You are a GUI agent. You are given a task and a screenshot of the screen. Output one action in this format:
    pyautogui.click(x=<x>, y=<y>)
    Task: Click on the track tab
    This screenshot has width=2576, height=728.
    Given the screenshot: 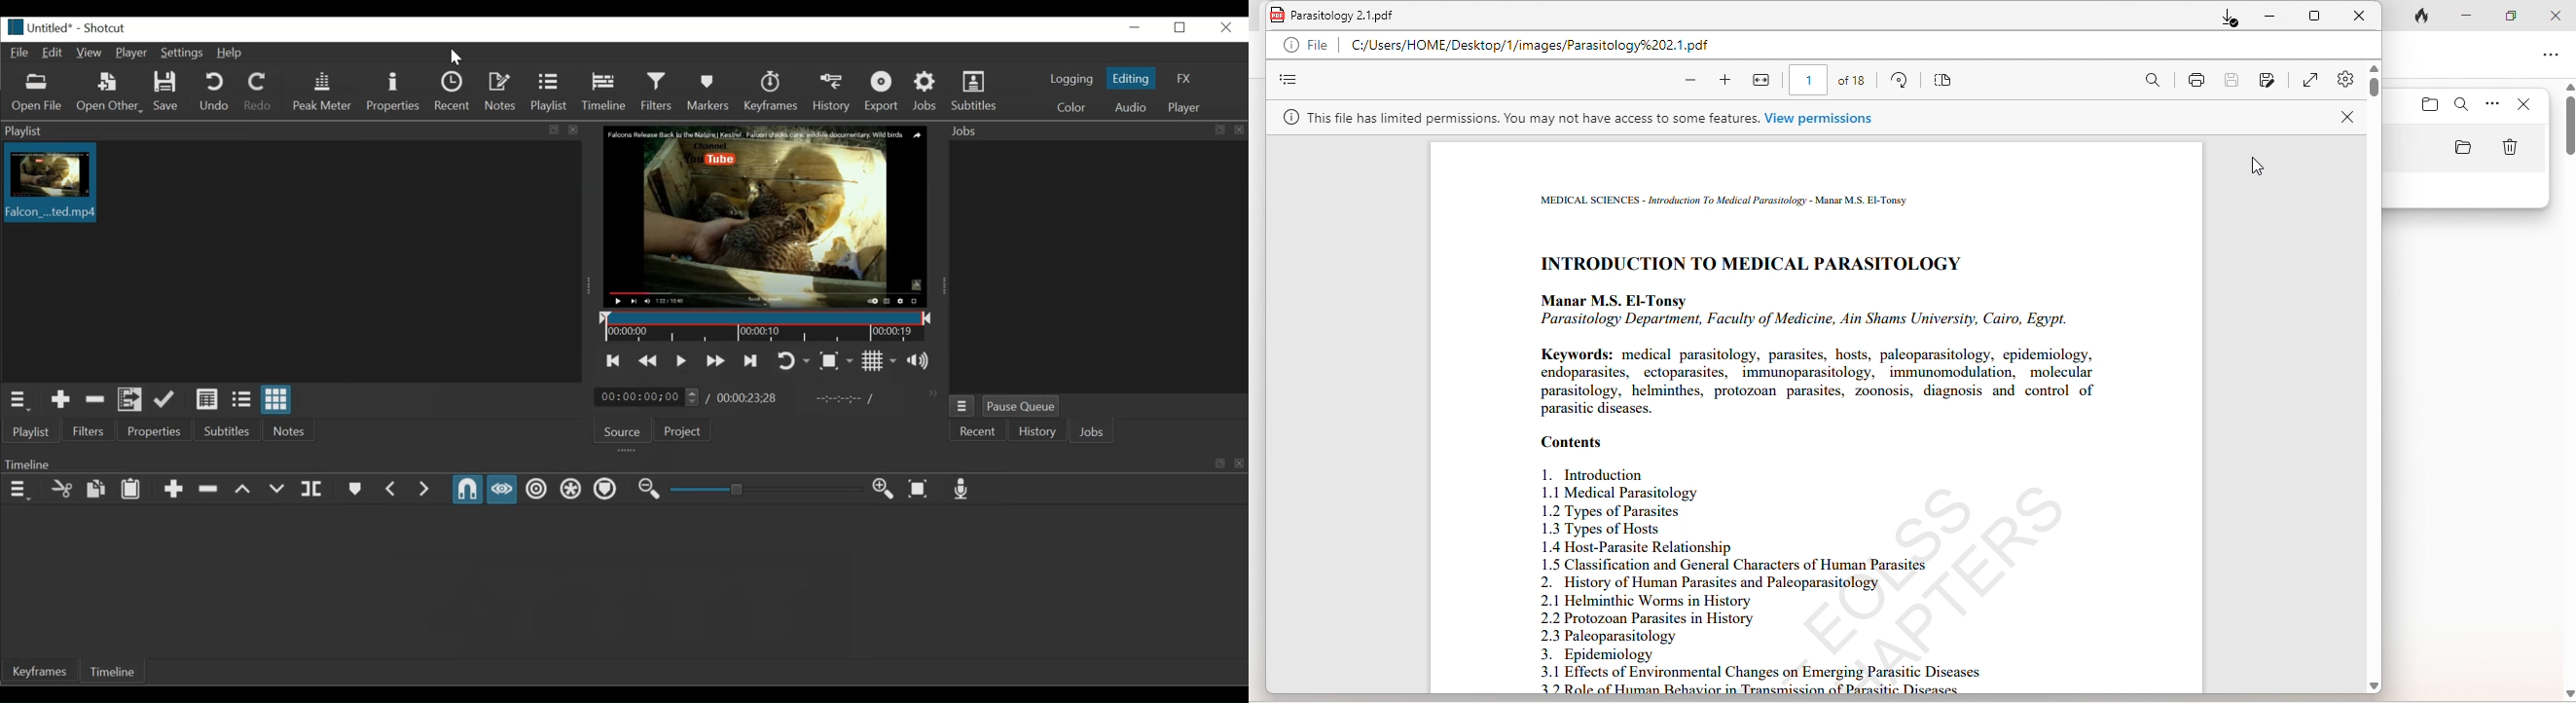 What is the action you would take?
    pyautogui.click(x=2423, y=17)
    